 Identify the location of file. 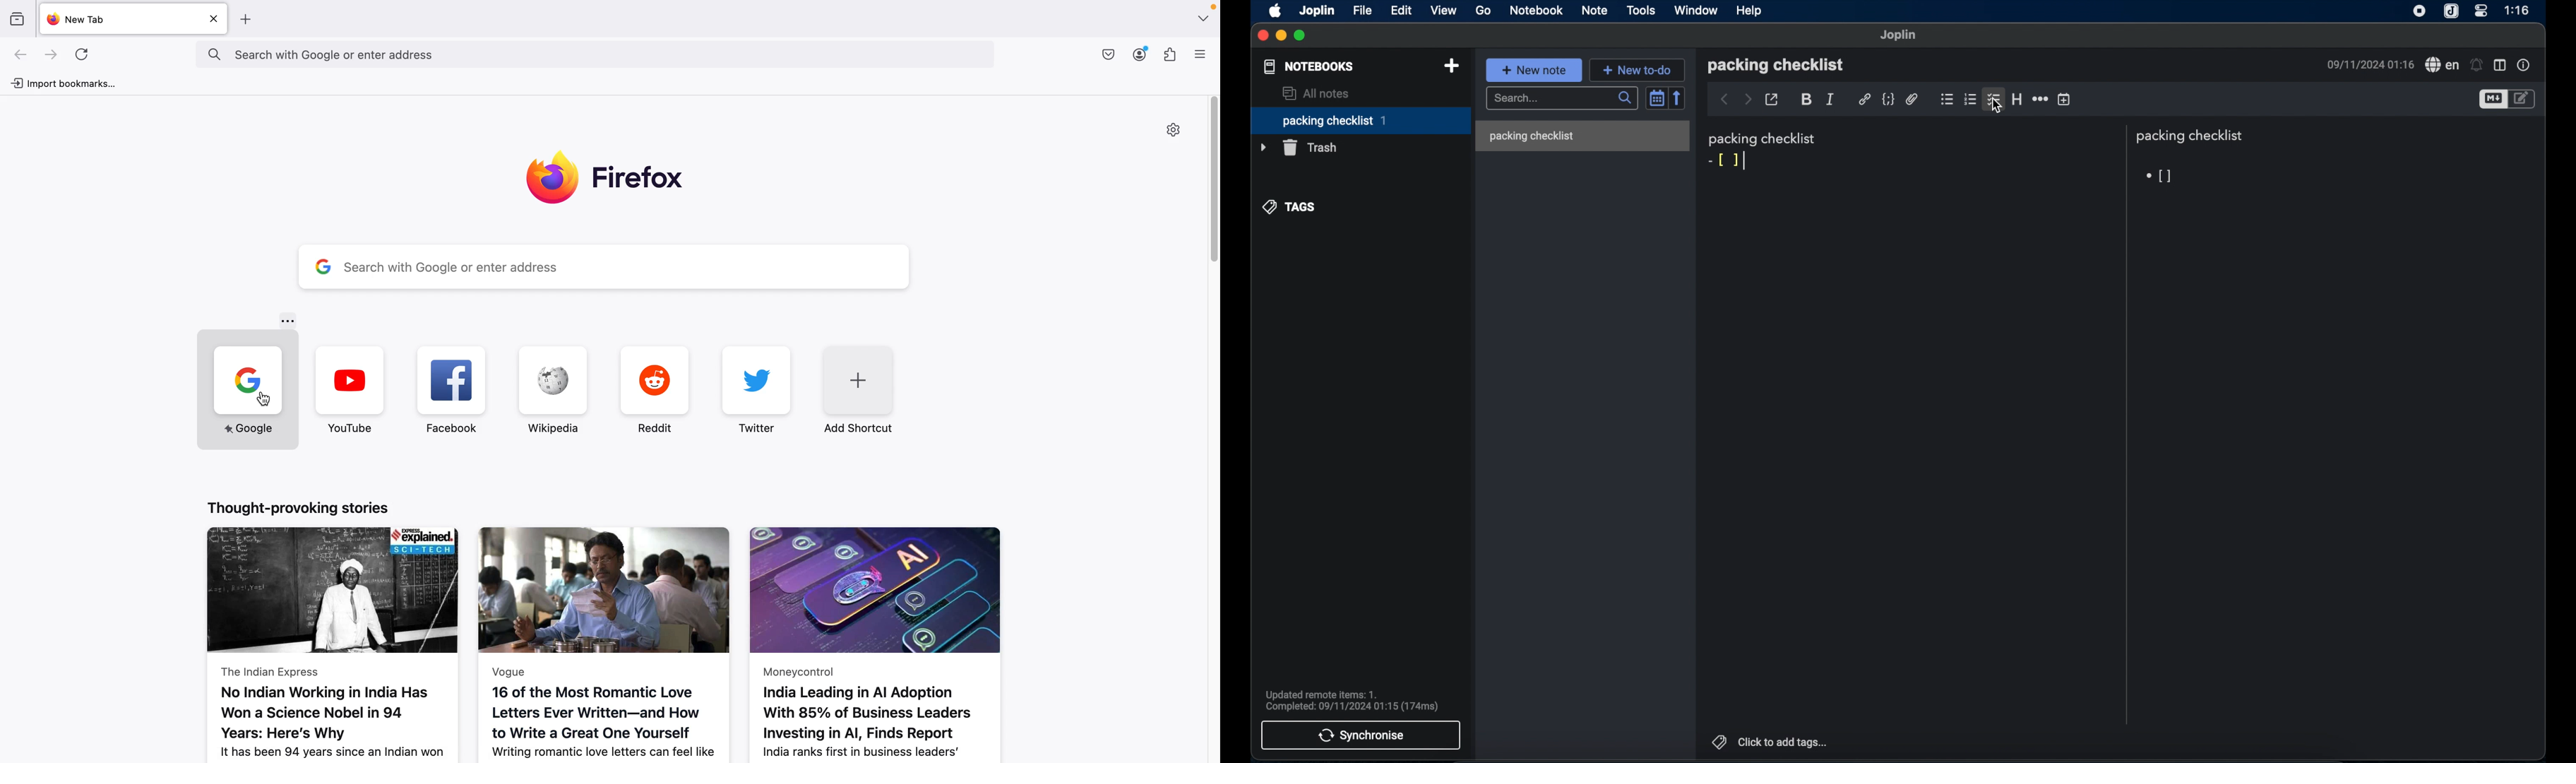
(1364, 11).